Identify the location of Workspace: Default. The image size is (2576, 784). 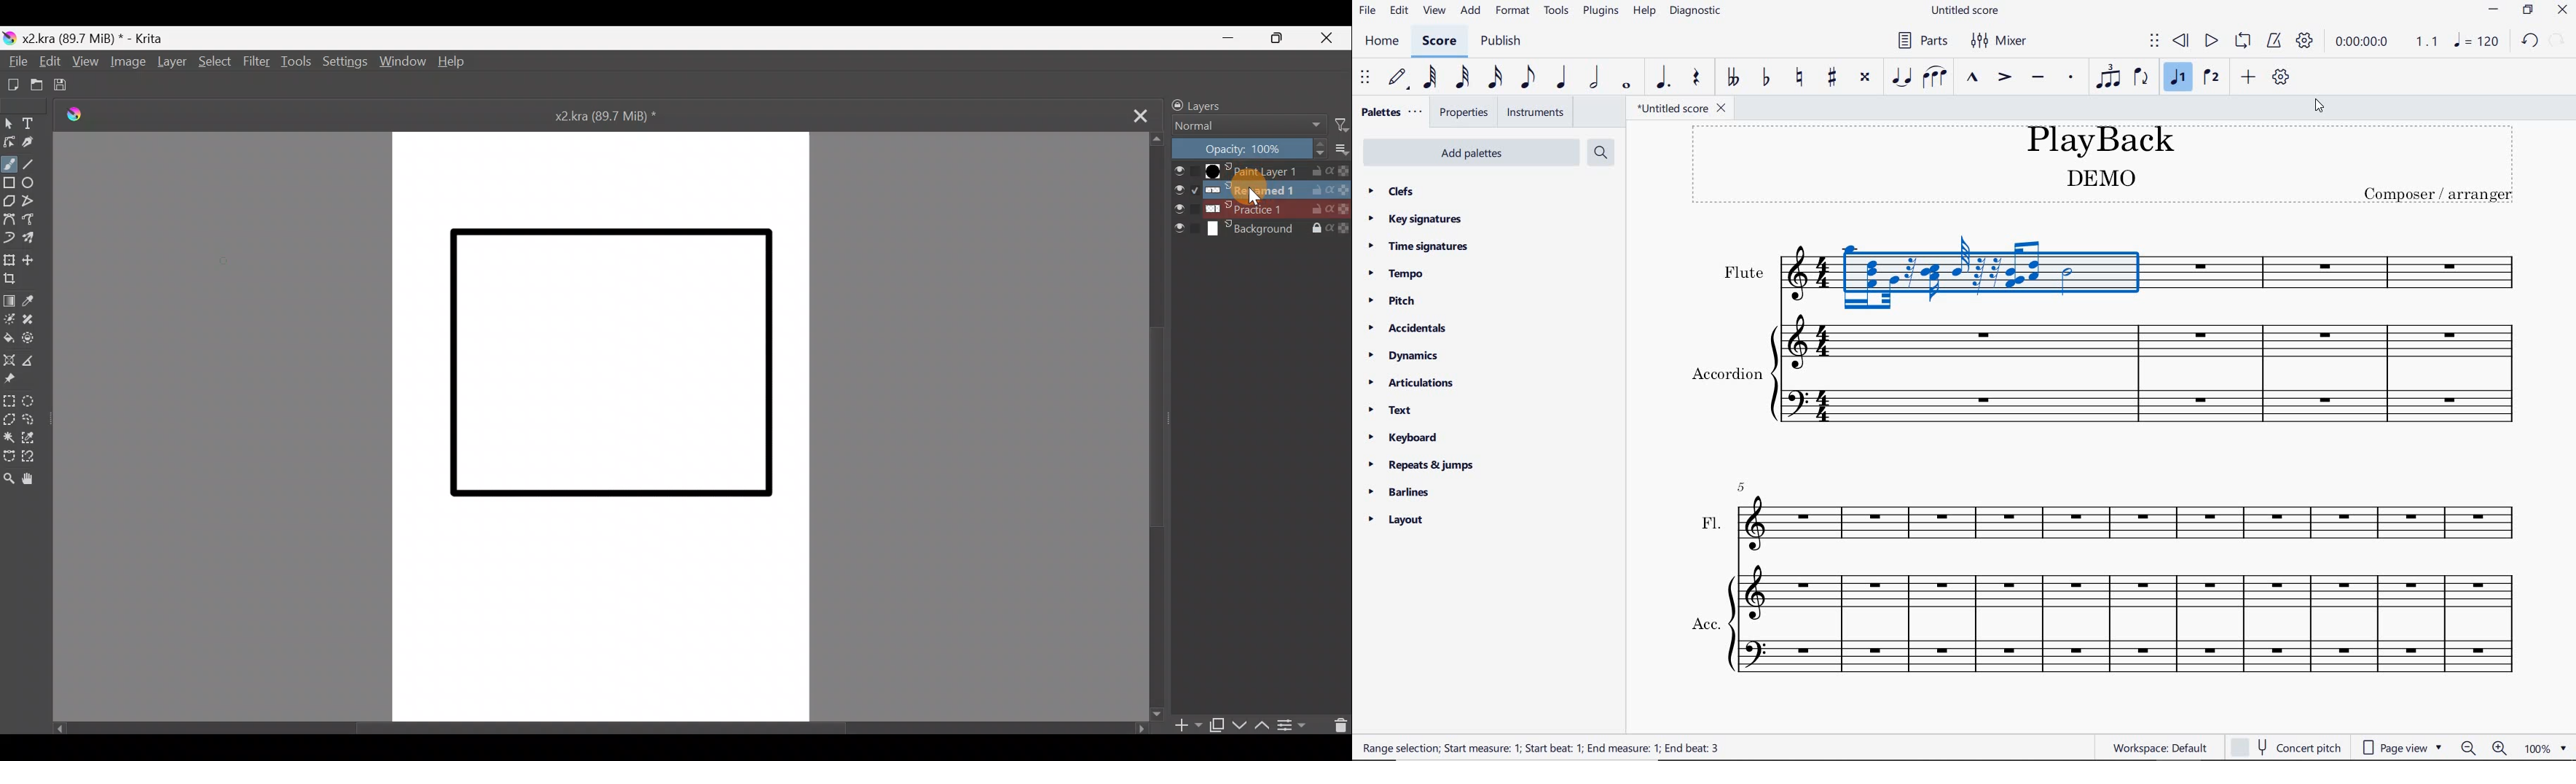
(2164, 746).